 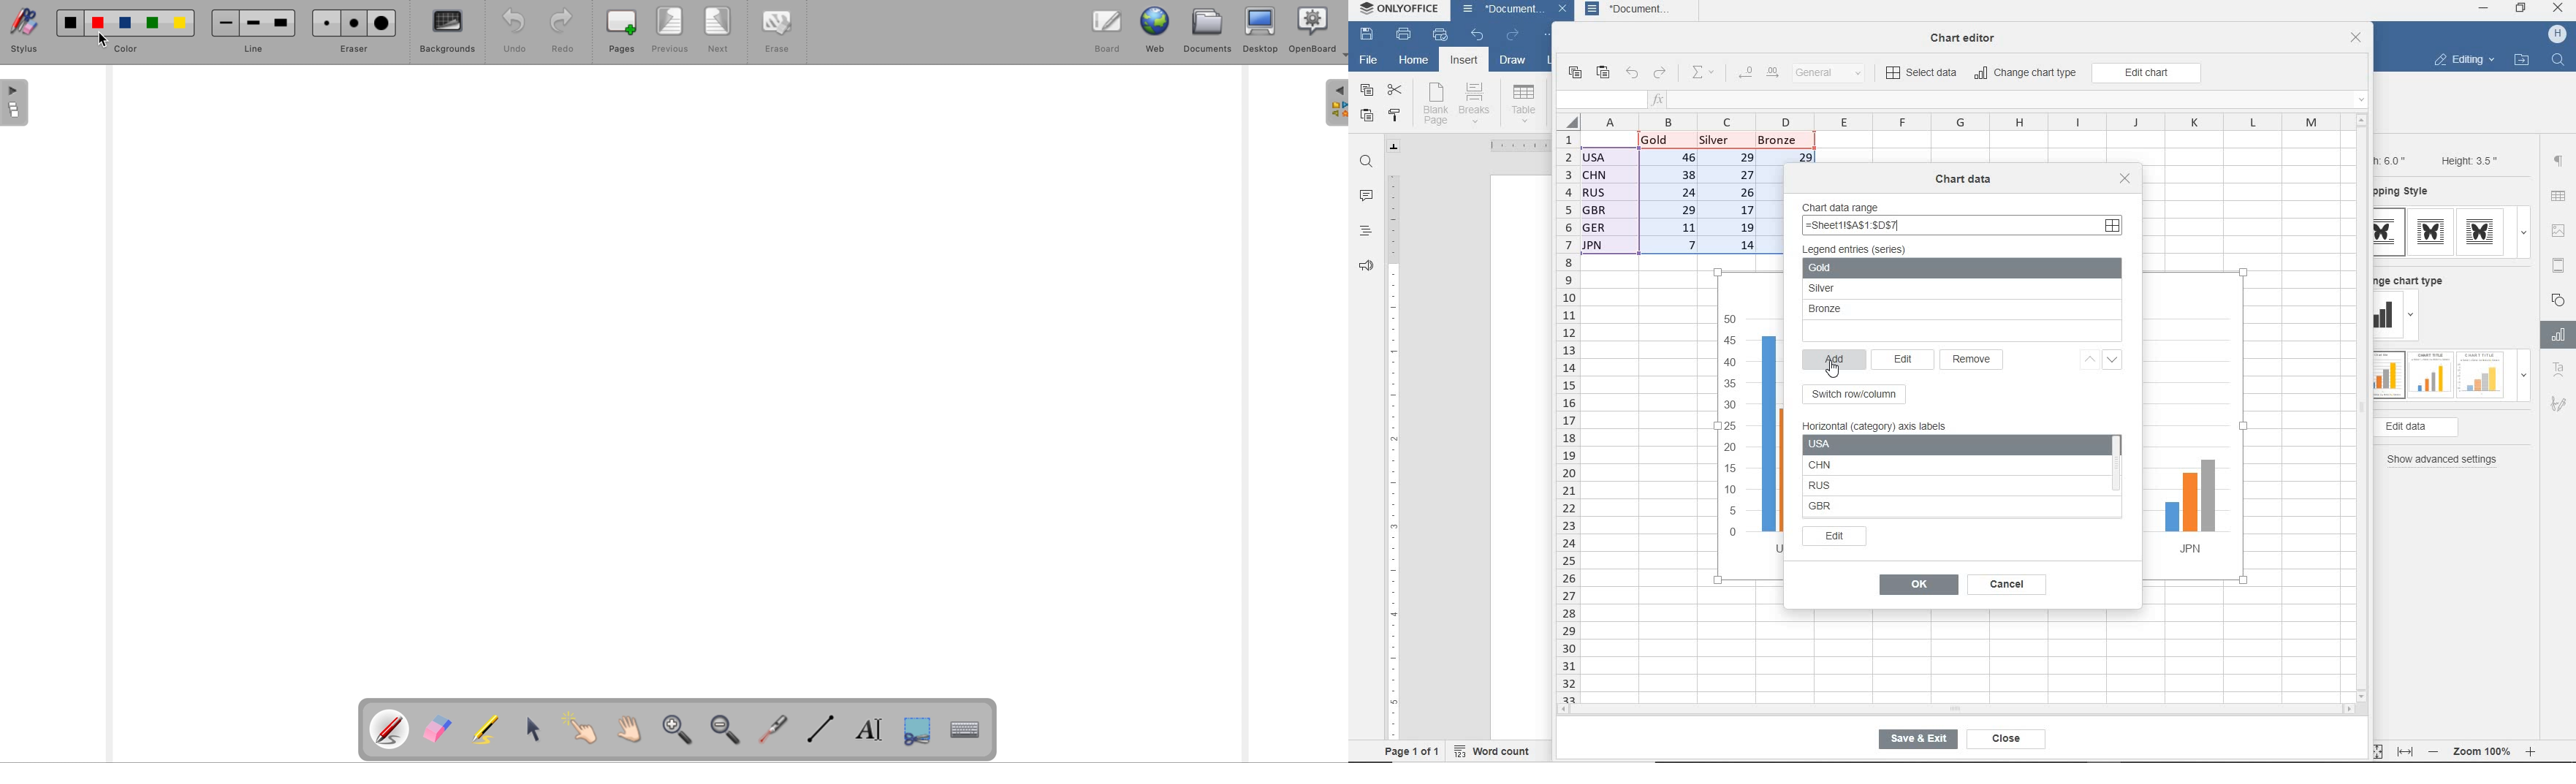 What do you see at coordinates (1367, 162) in the screenshot?
I see `find` at bounding box center [1367, 162].